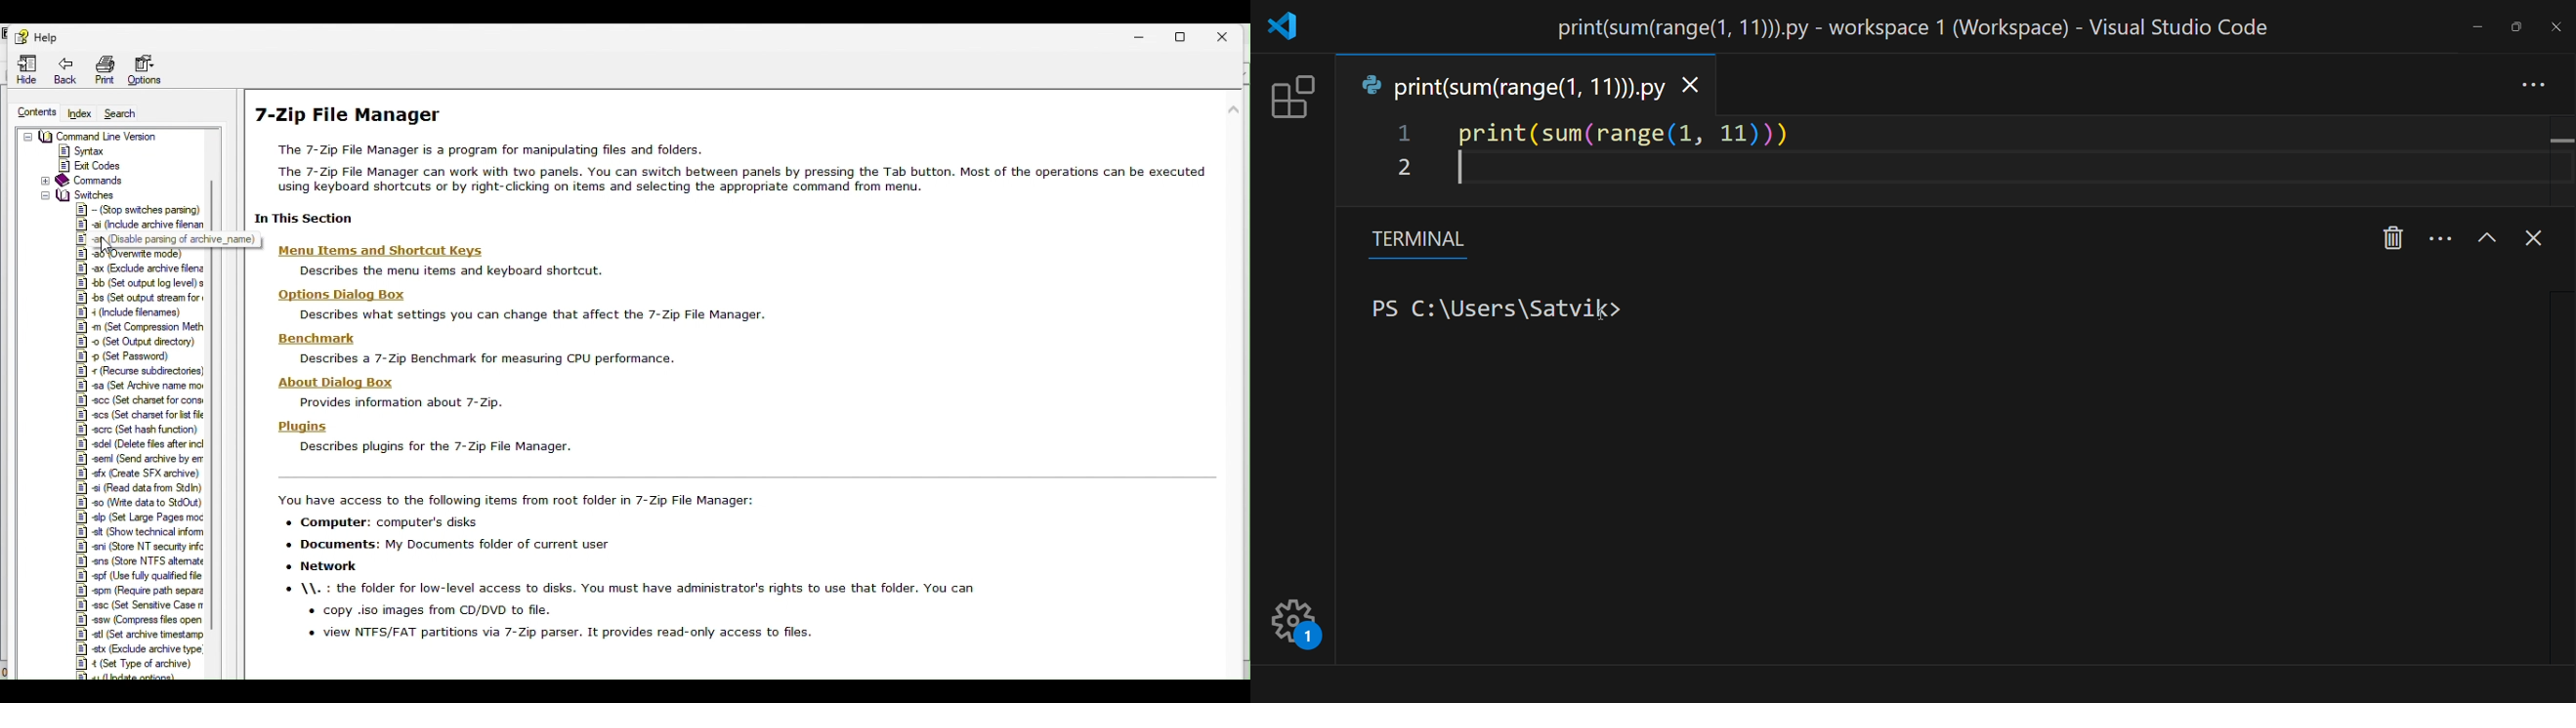 The width and height of the screenshot is (2576, 728). Describe the element at coordinates (139, 575) in the screenshot. I see `8] apf (Use fully qualified file` at that location.